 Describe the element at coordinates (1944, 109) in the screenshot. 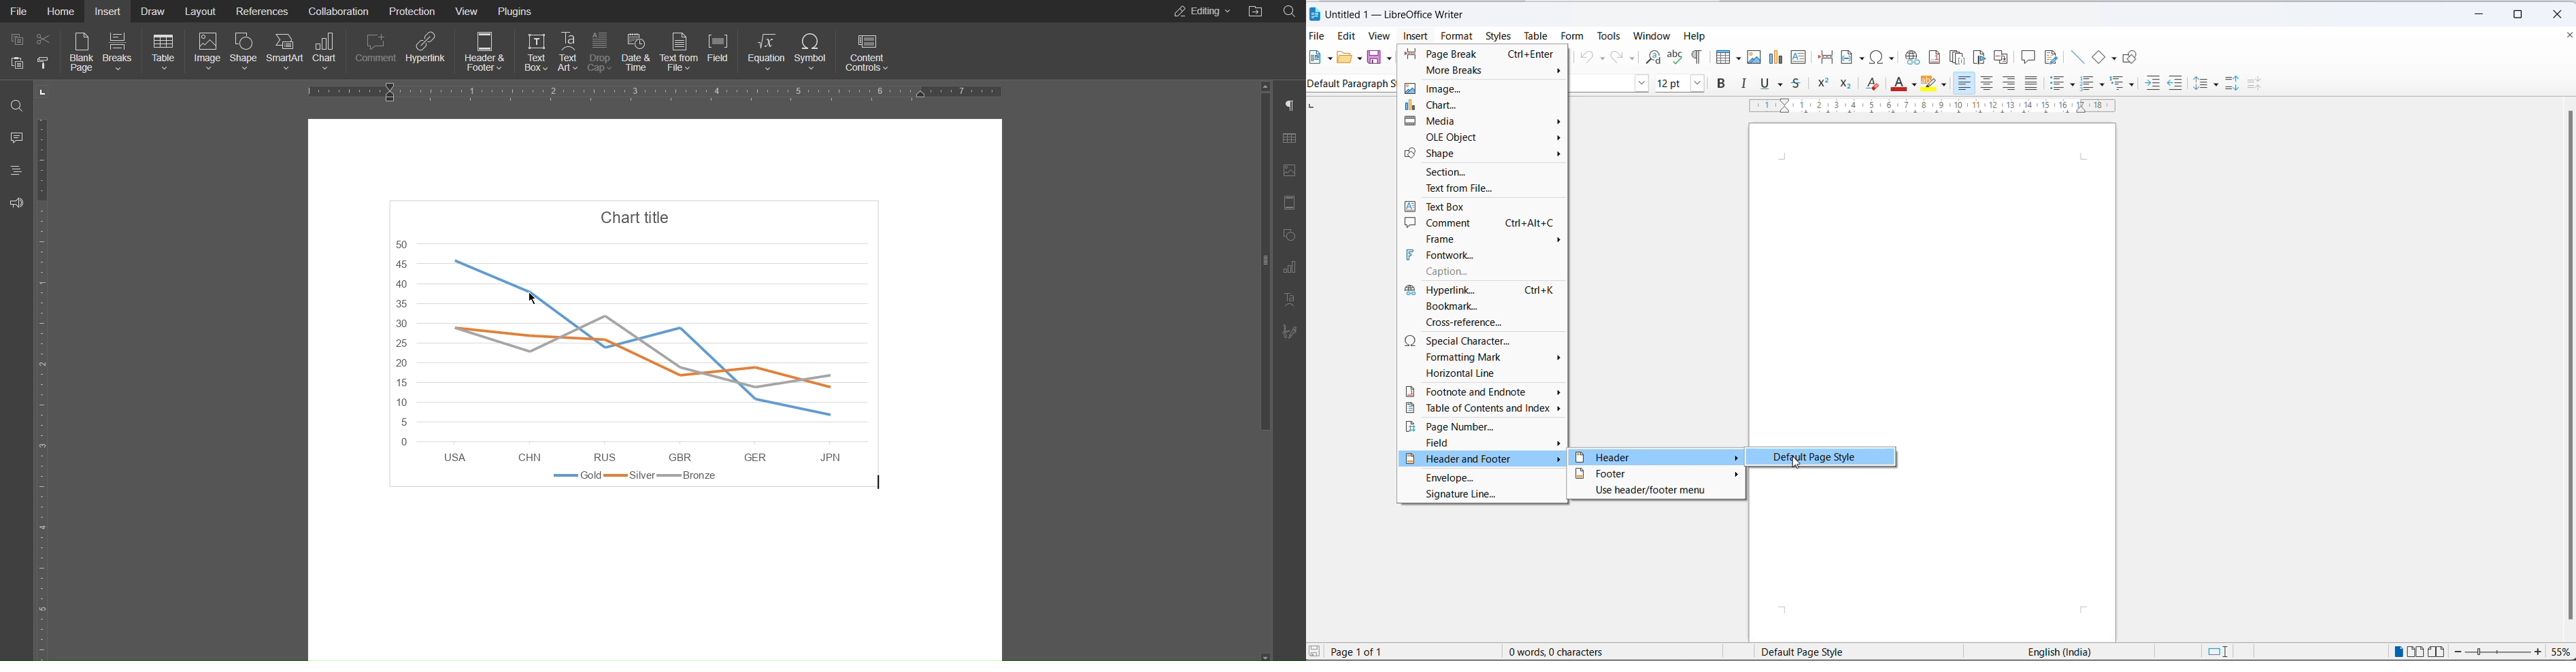

I see `scaling` at that location.